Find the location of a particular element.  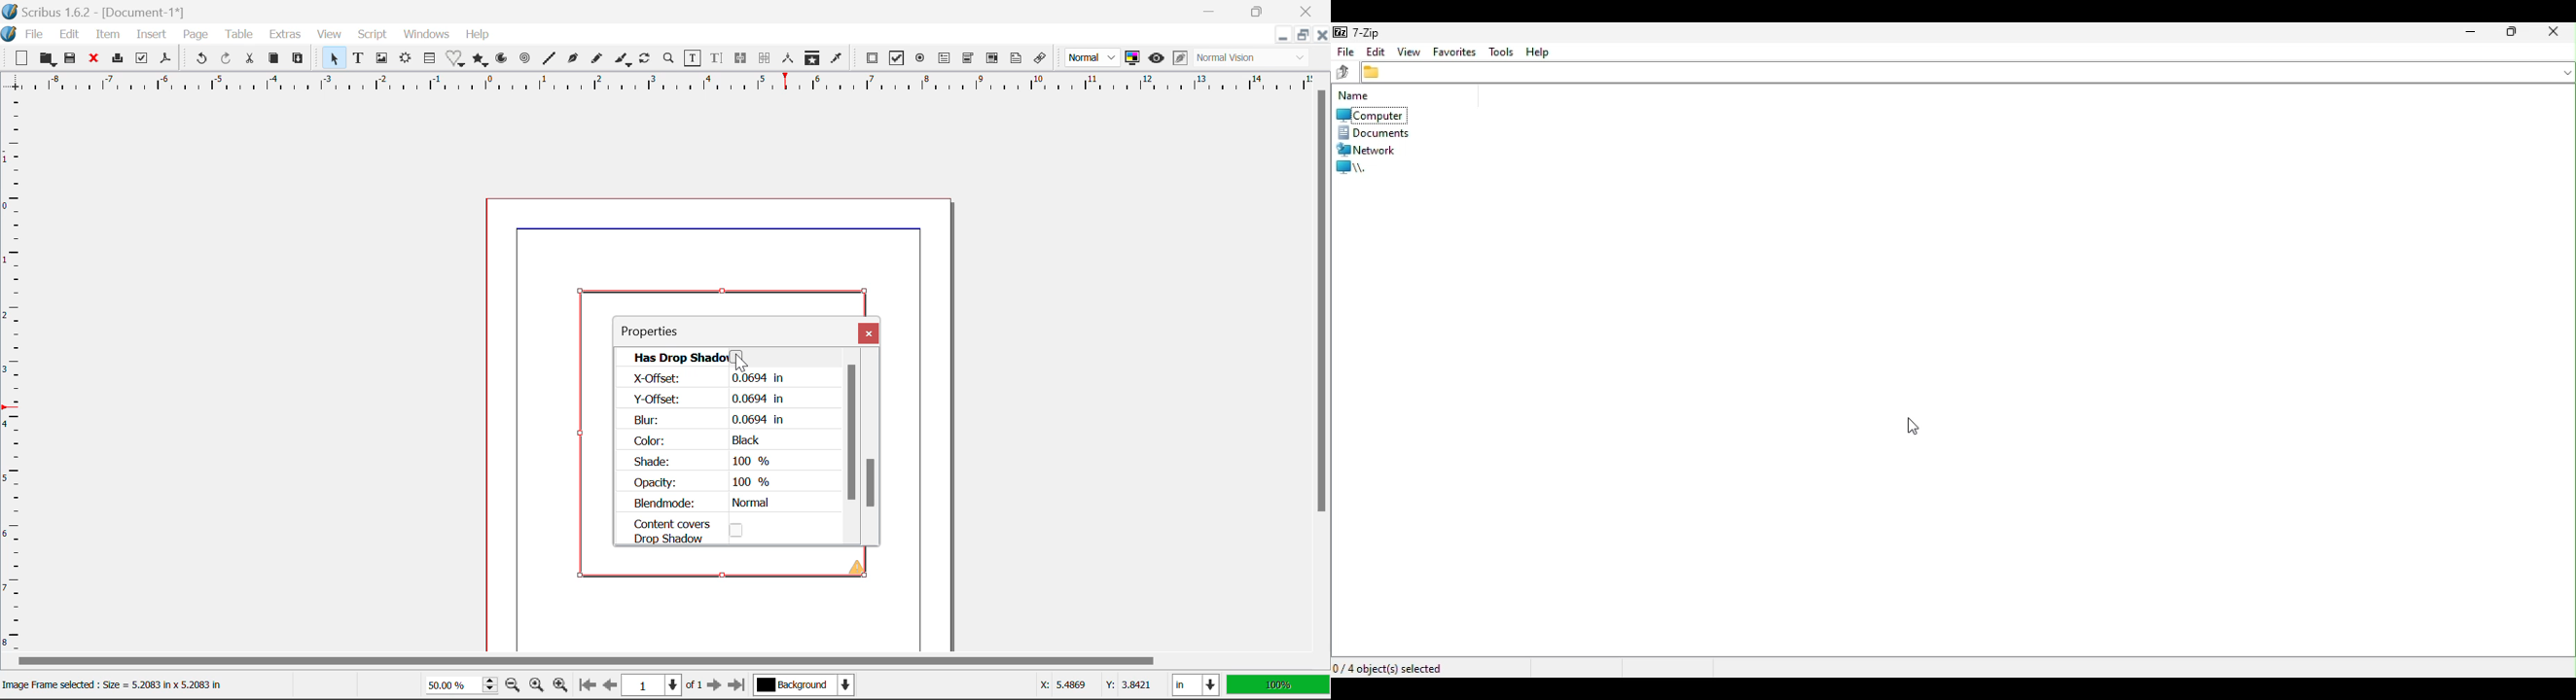

objects Selected is located at coordinates (1400, 665).